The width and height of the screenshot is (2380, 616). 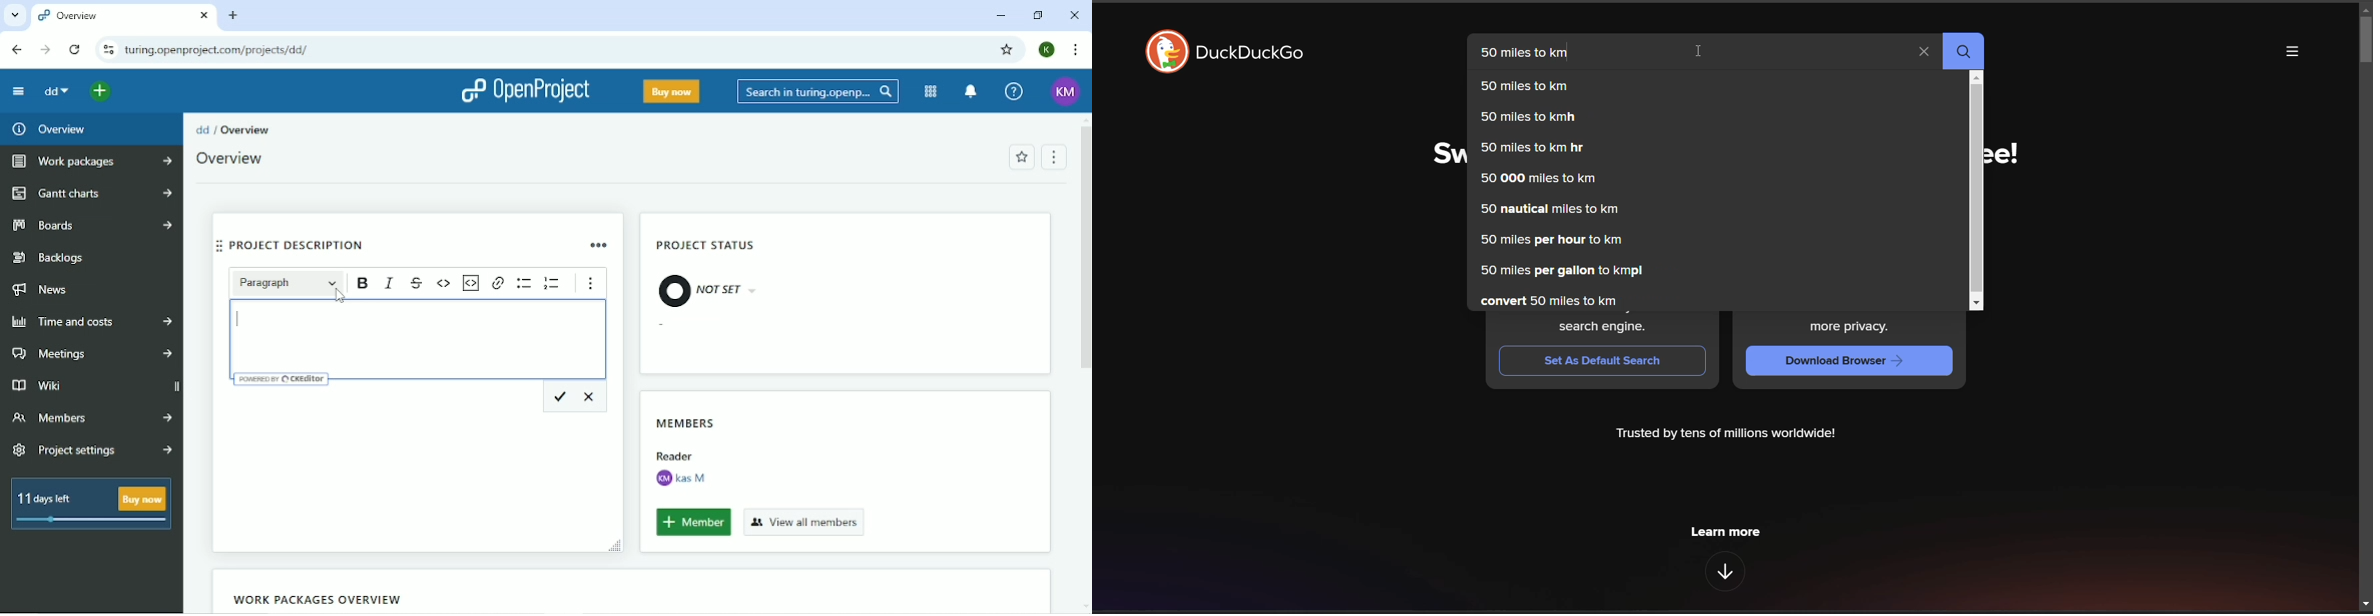 What do you see at coordinates (108, 50) in the screenshot?
I see `View site information` at bounding box center [108, 50].